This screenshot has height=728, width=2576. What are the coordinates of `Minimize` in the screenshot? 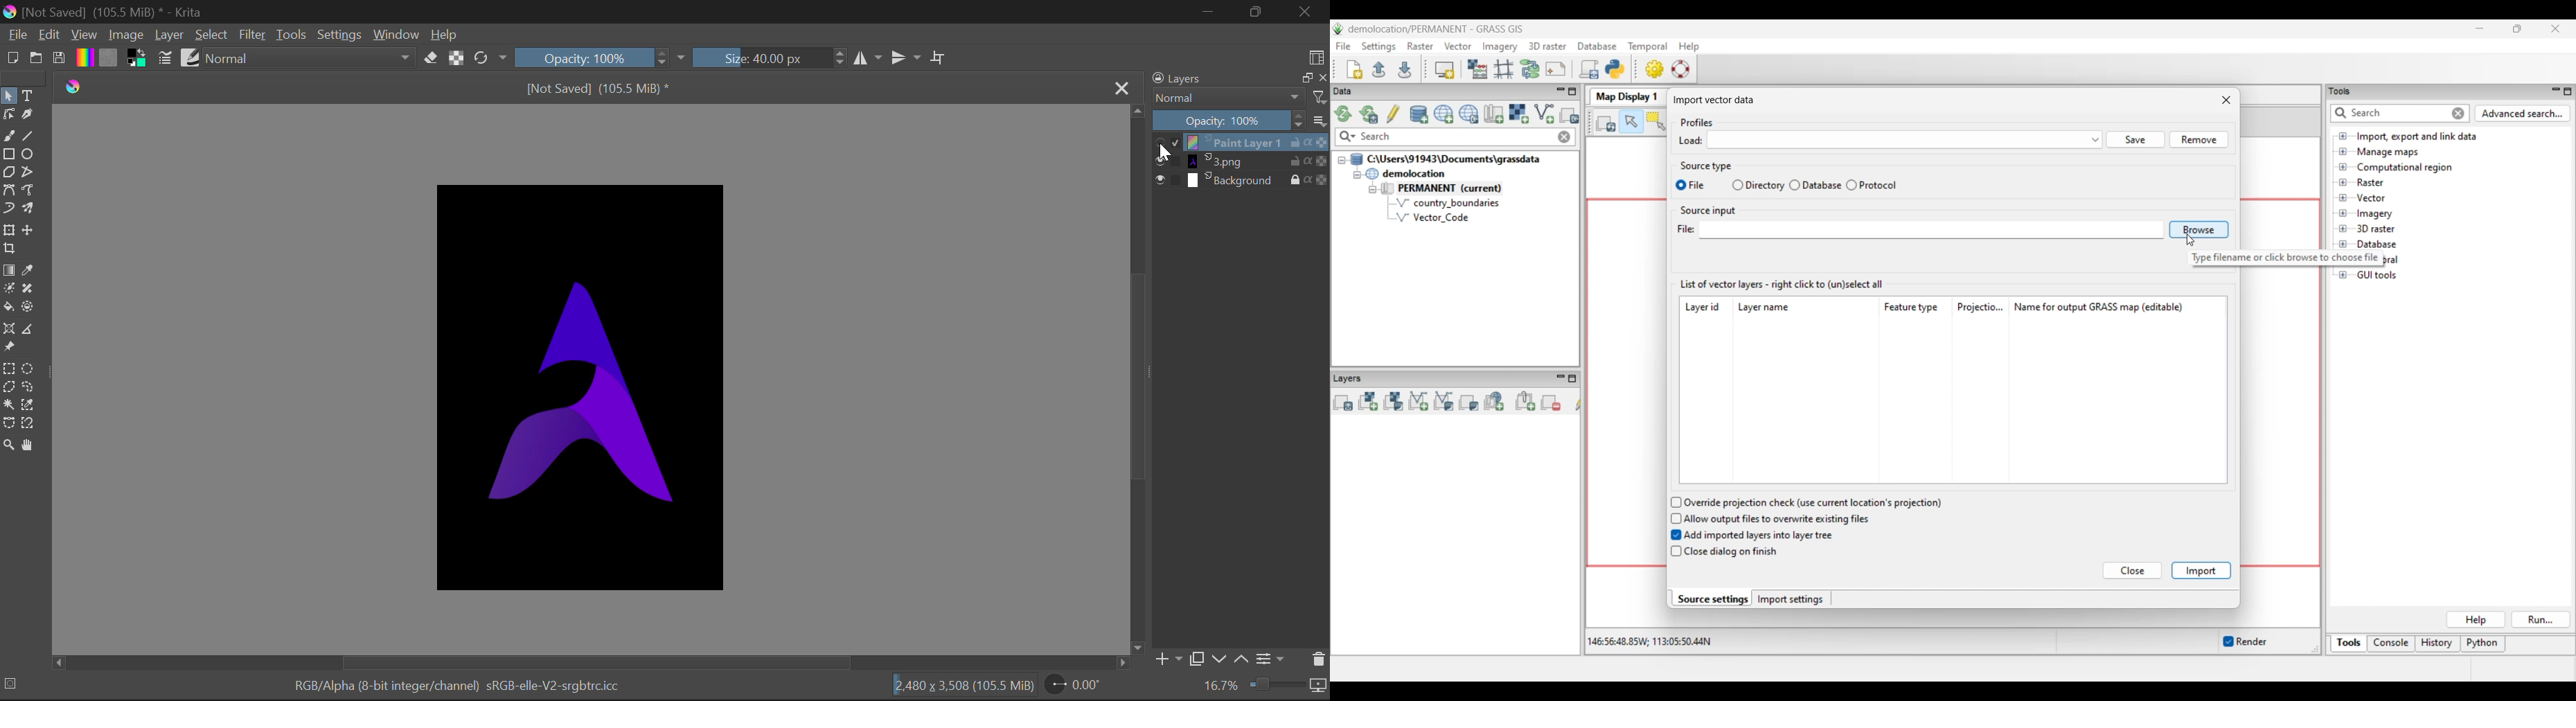 It's located at (1209, 11).